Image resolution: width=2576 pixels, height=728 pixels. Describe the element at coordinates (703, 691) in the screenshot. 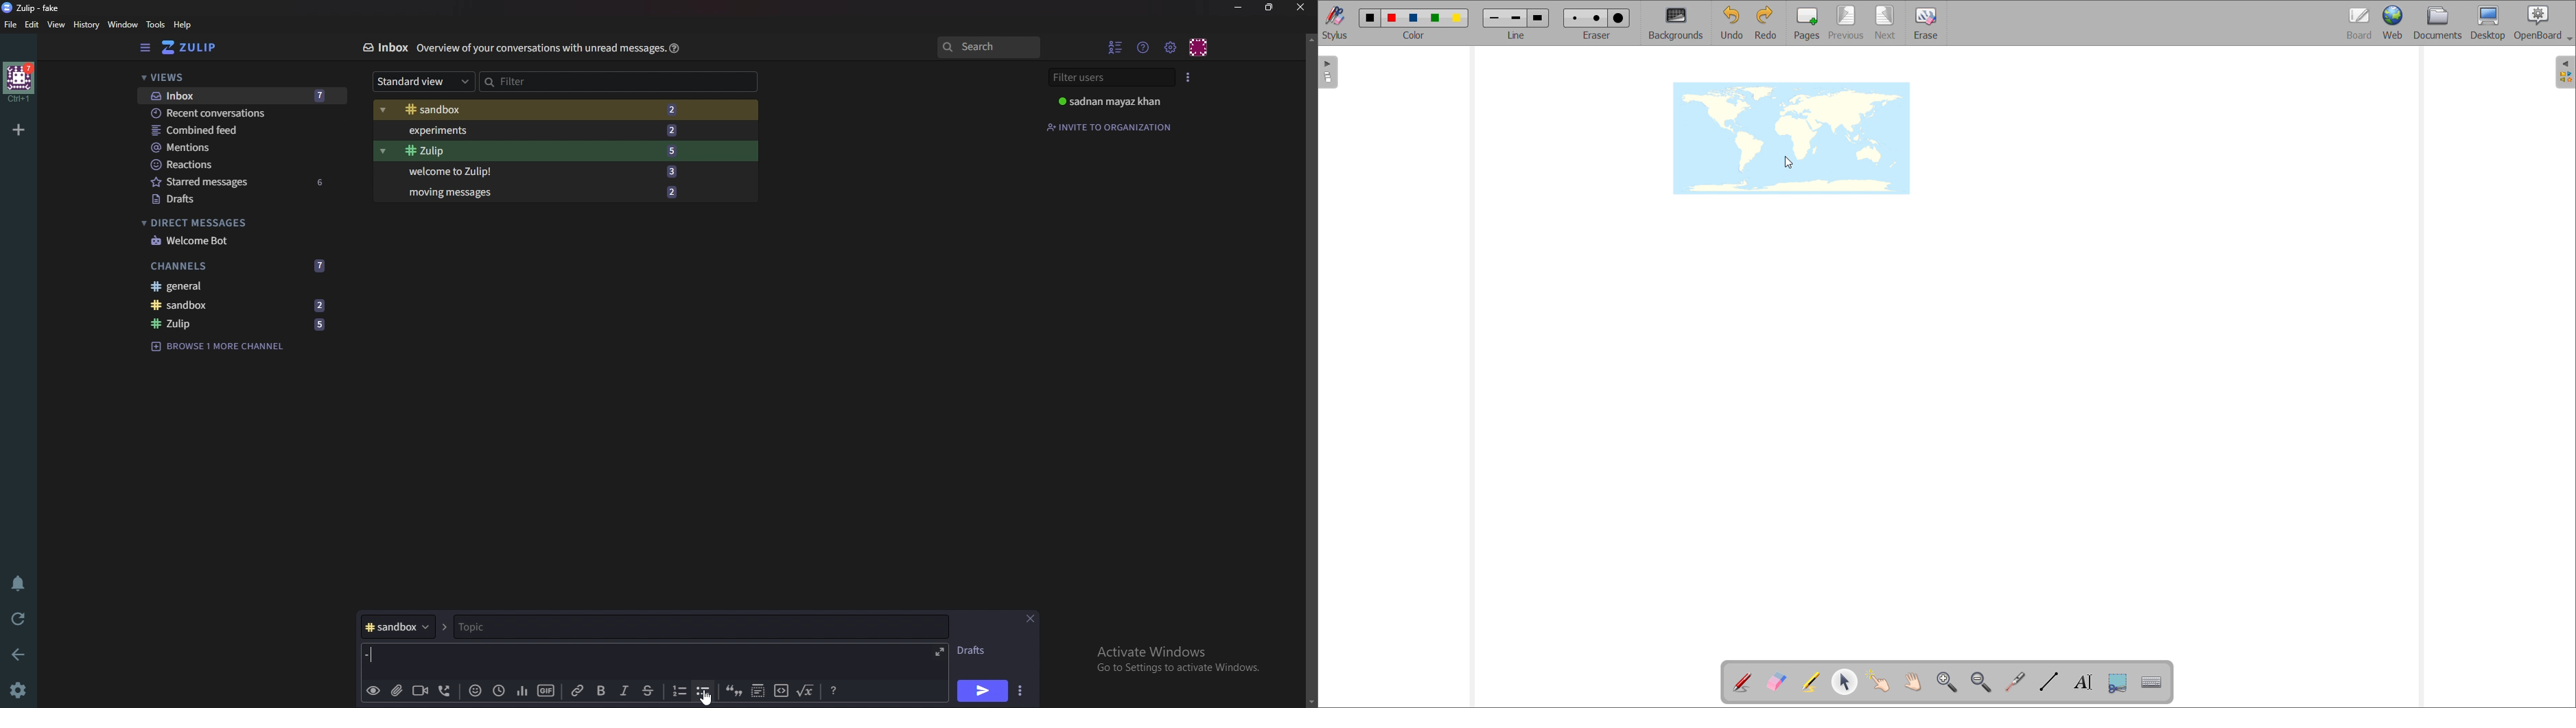

I see `Bullet list` at that location.